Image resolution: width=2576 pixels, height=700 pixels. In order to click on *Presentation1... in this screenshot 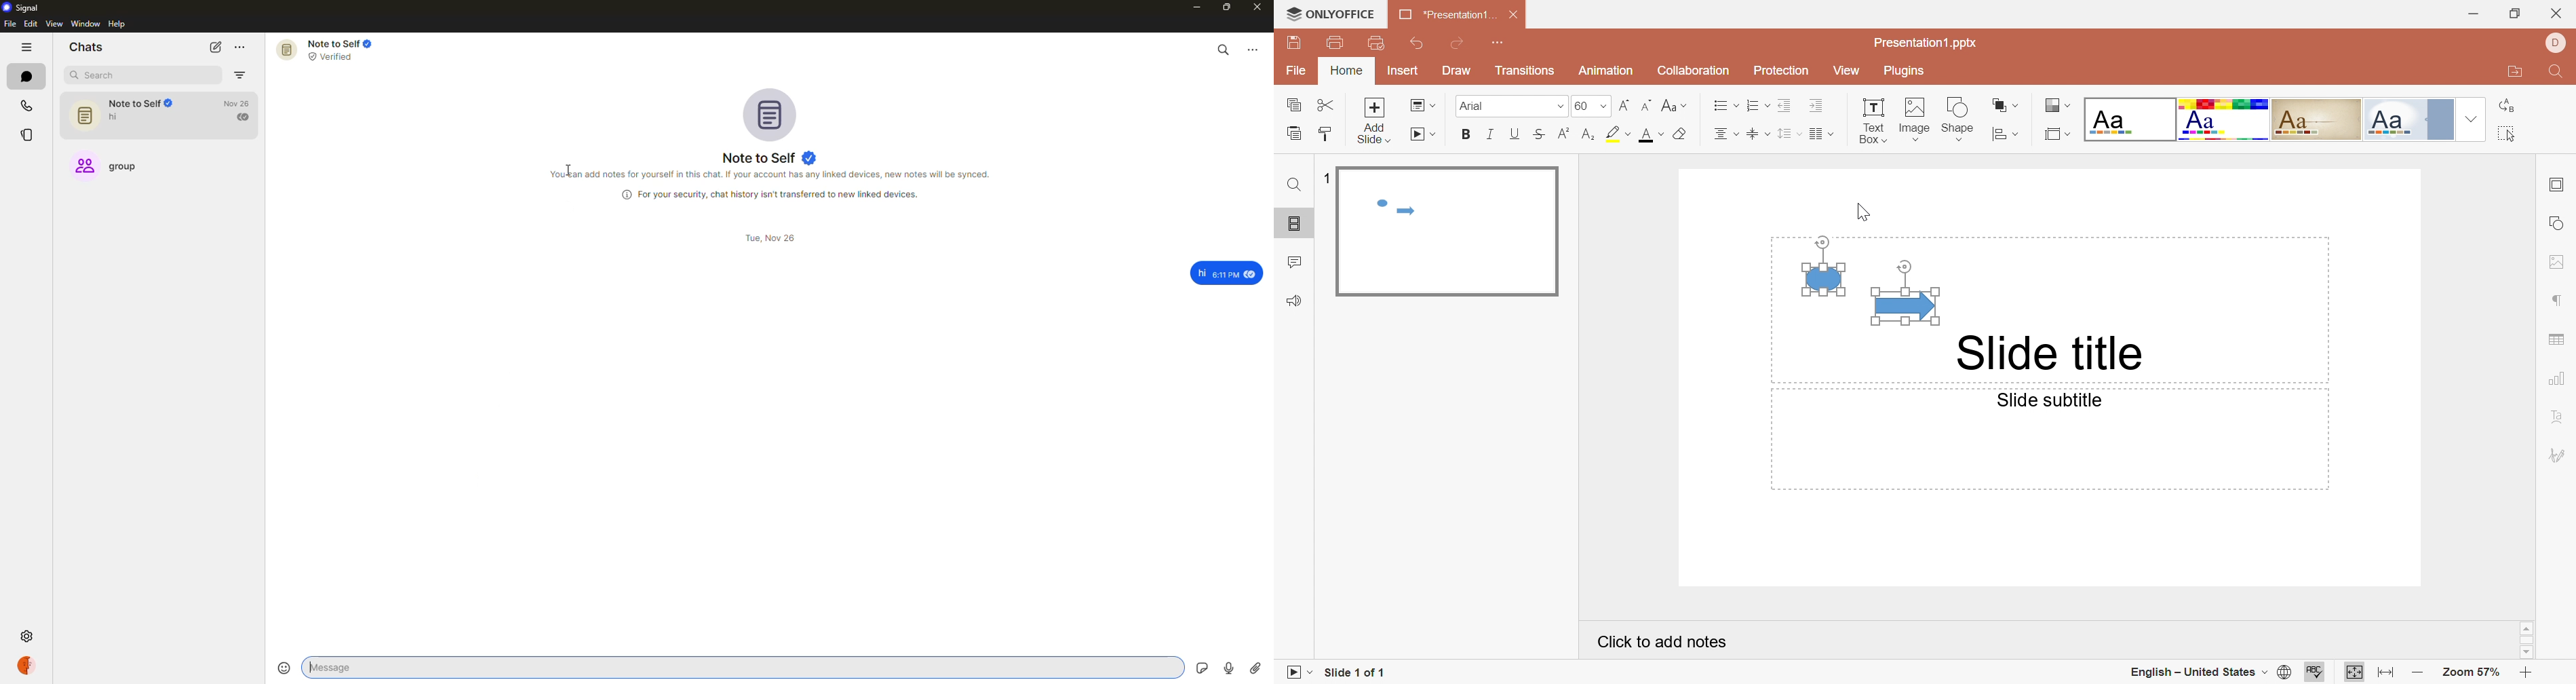, I will do `click(1449, 16)`.